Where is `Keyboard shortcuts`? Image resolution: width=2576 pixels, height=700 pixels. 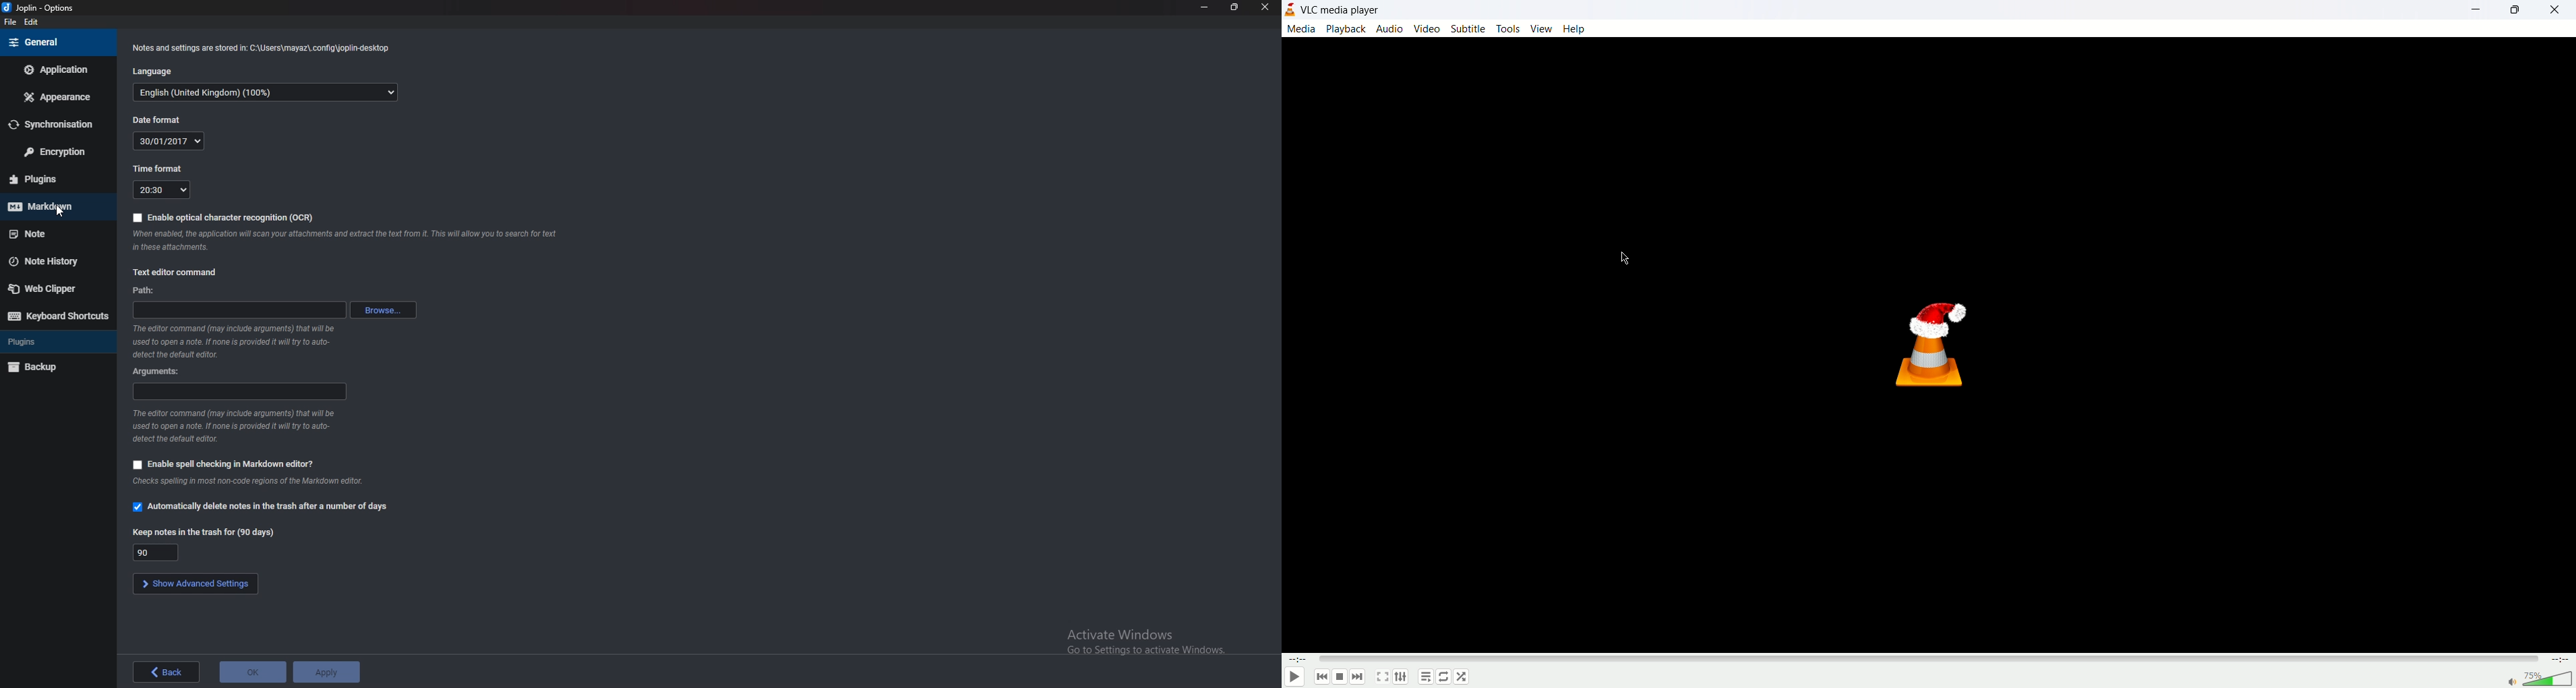 Keyboard shortcuts is located at coordinates (56, 316).